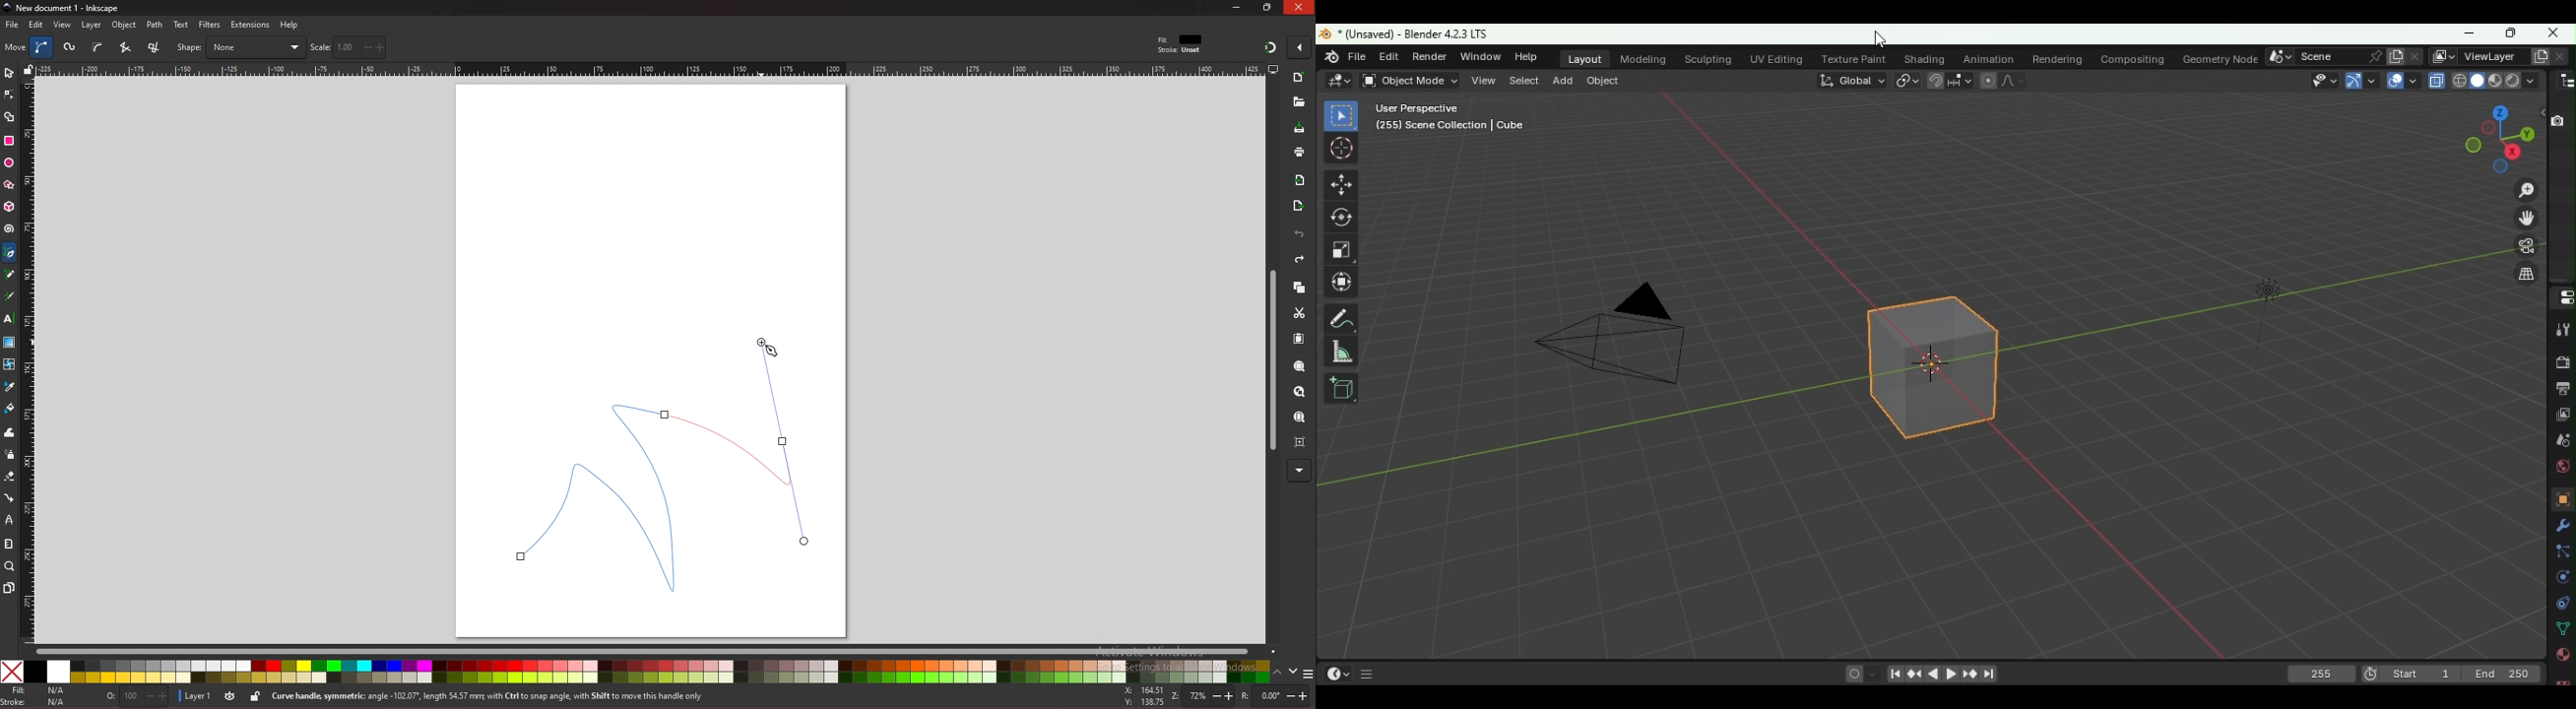 This screenshot has height=728, width=2576. I want to click on mesh, so click(8, 364).